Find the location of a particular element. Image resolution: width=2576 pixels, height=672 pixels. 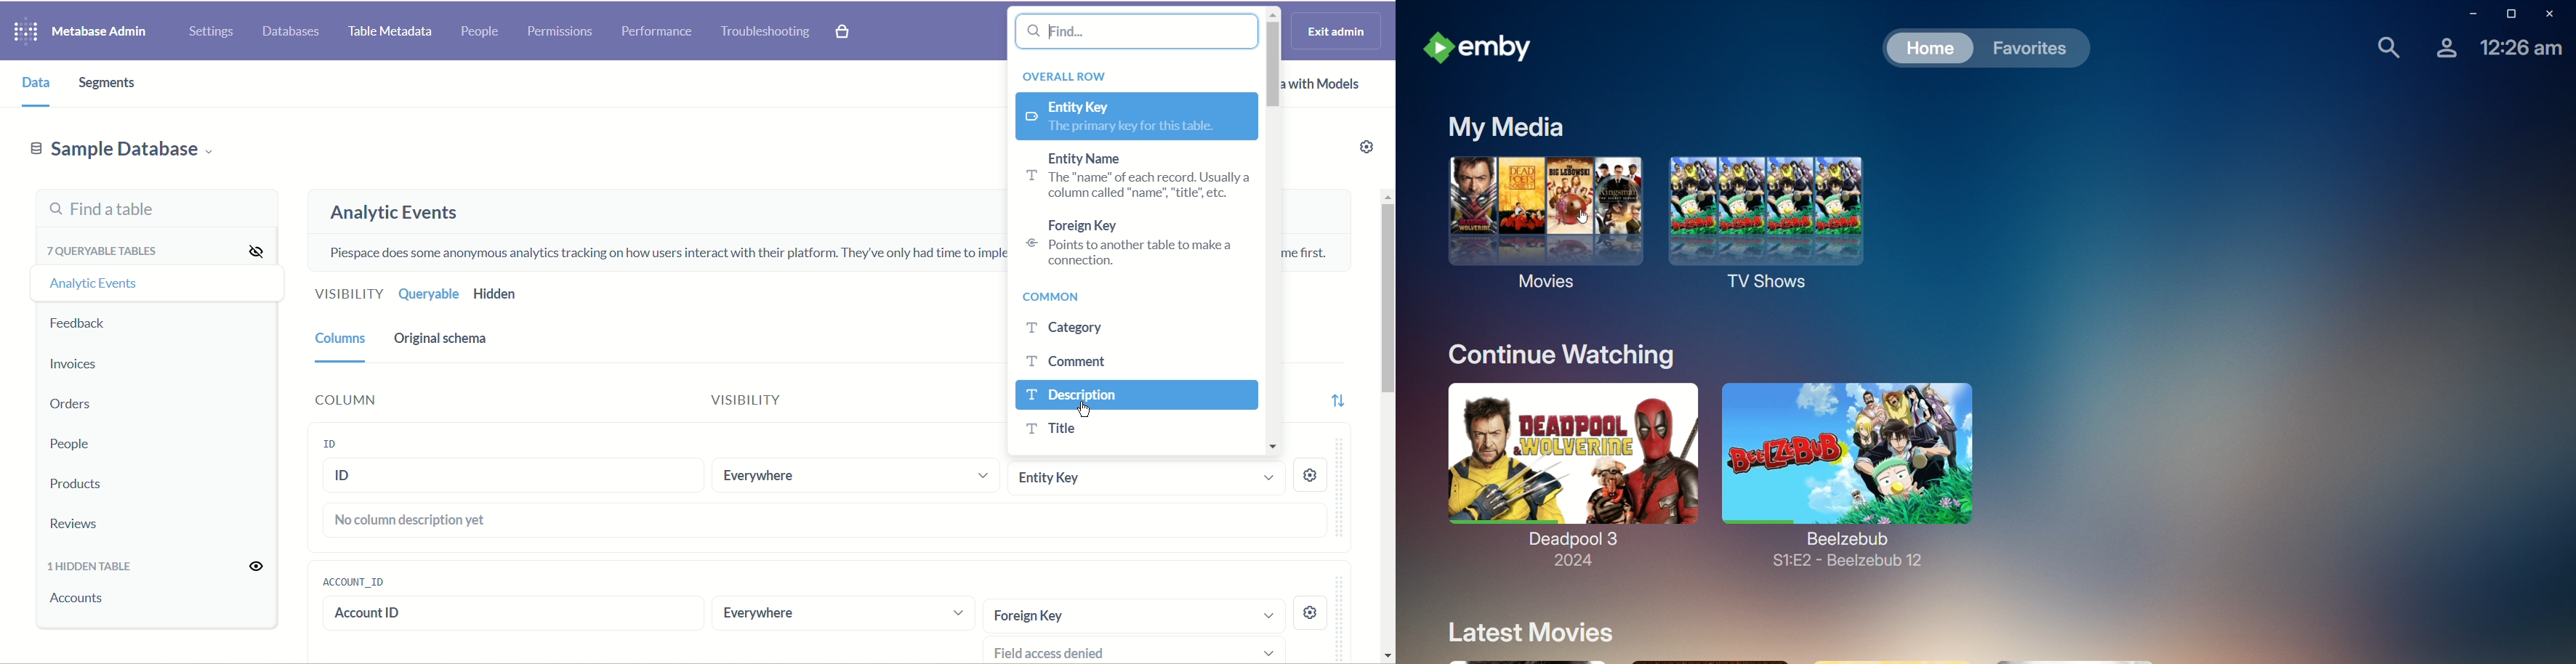

description is located at coordinates (1135, 394).